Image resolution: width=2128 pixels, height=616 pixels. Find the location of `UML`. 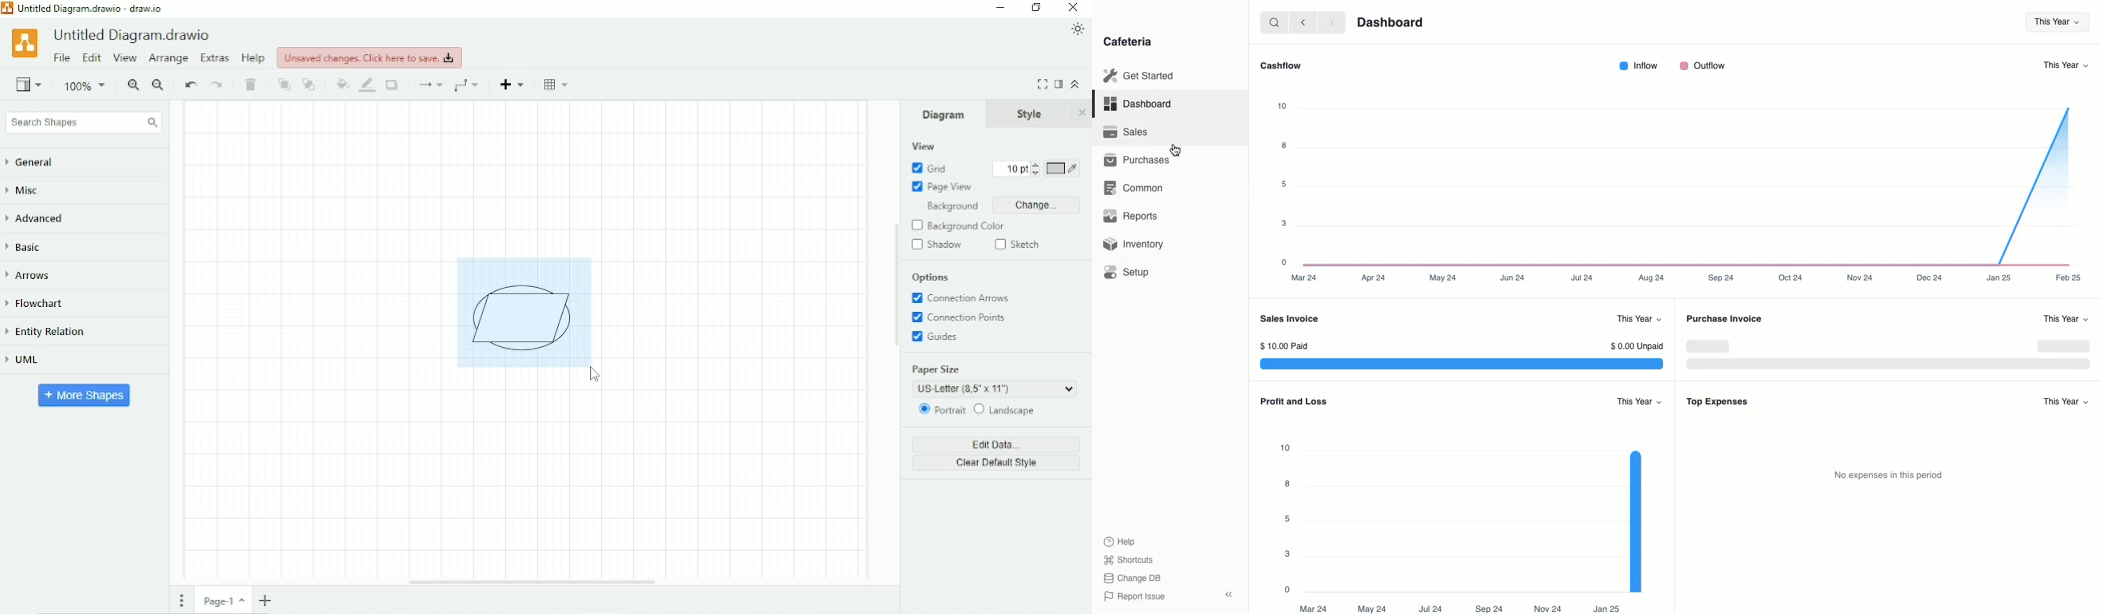

UML is located at coordinates (31, 361).